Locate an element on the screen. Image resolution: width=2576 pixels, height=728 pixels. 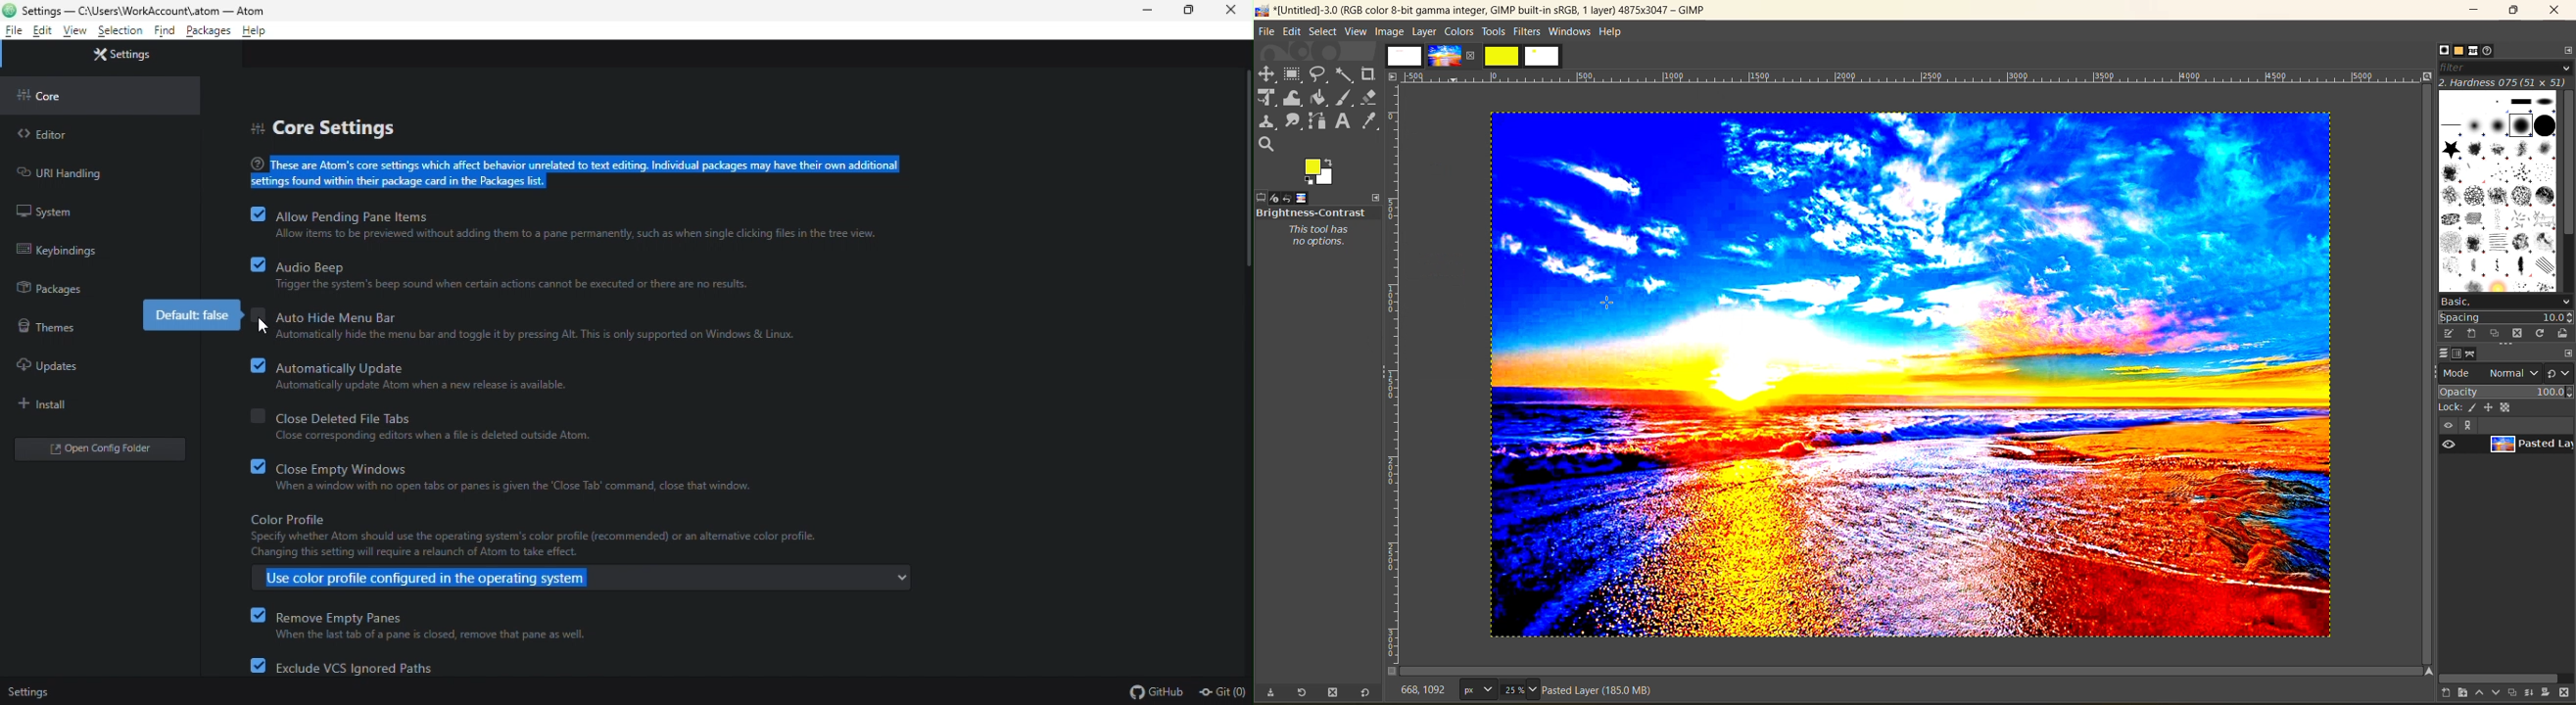
image is located at coordinates (1389, 32).